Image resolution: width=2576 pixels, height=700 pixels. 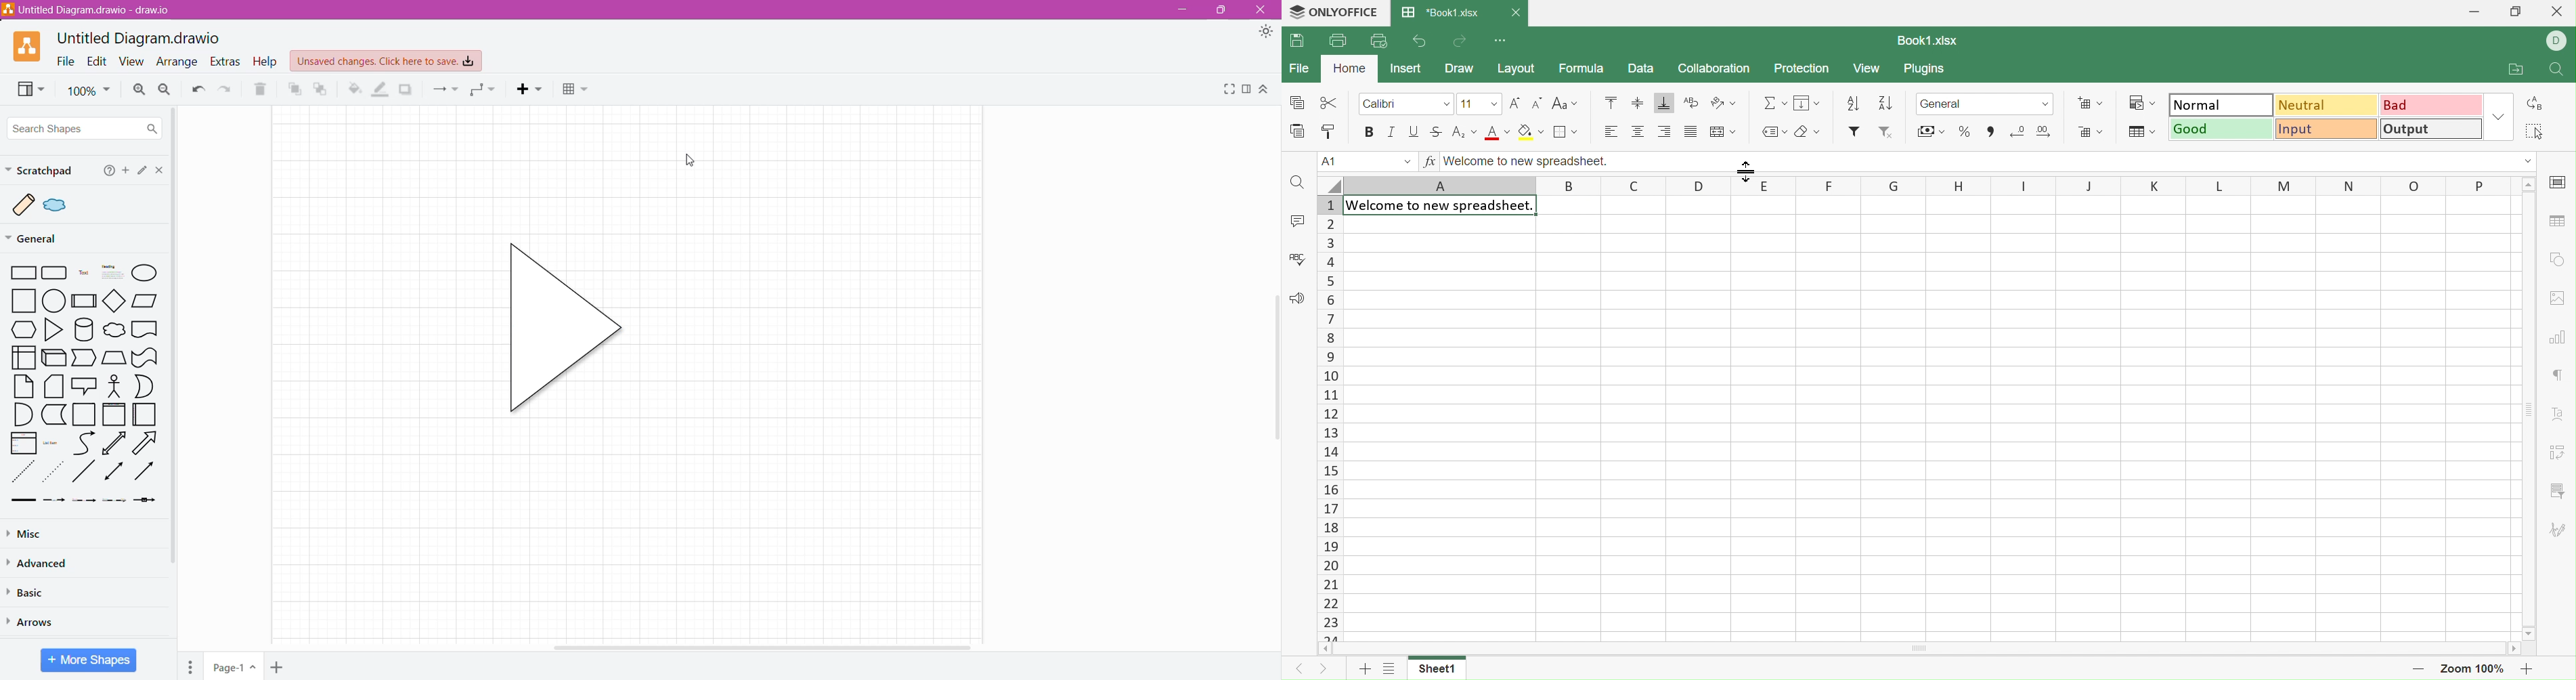 I want to click on Align Bottom, so click(x=1663, y=104).